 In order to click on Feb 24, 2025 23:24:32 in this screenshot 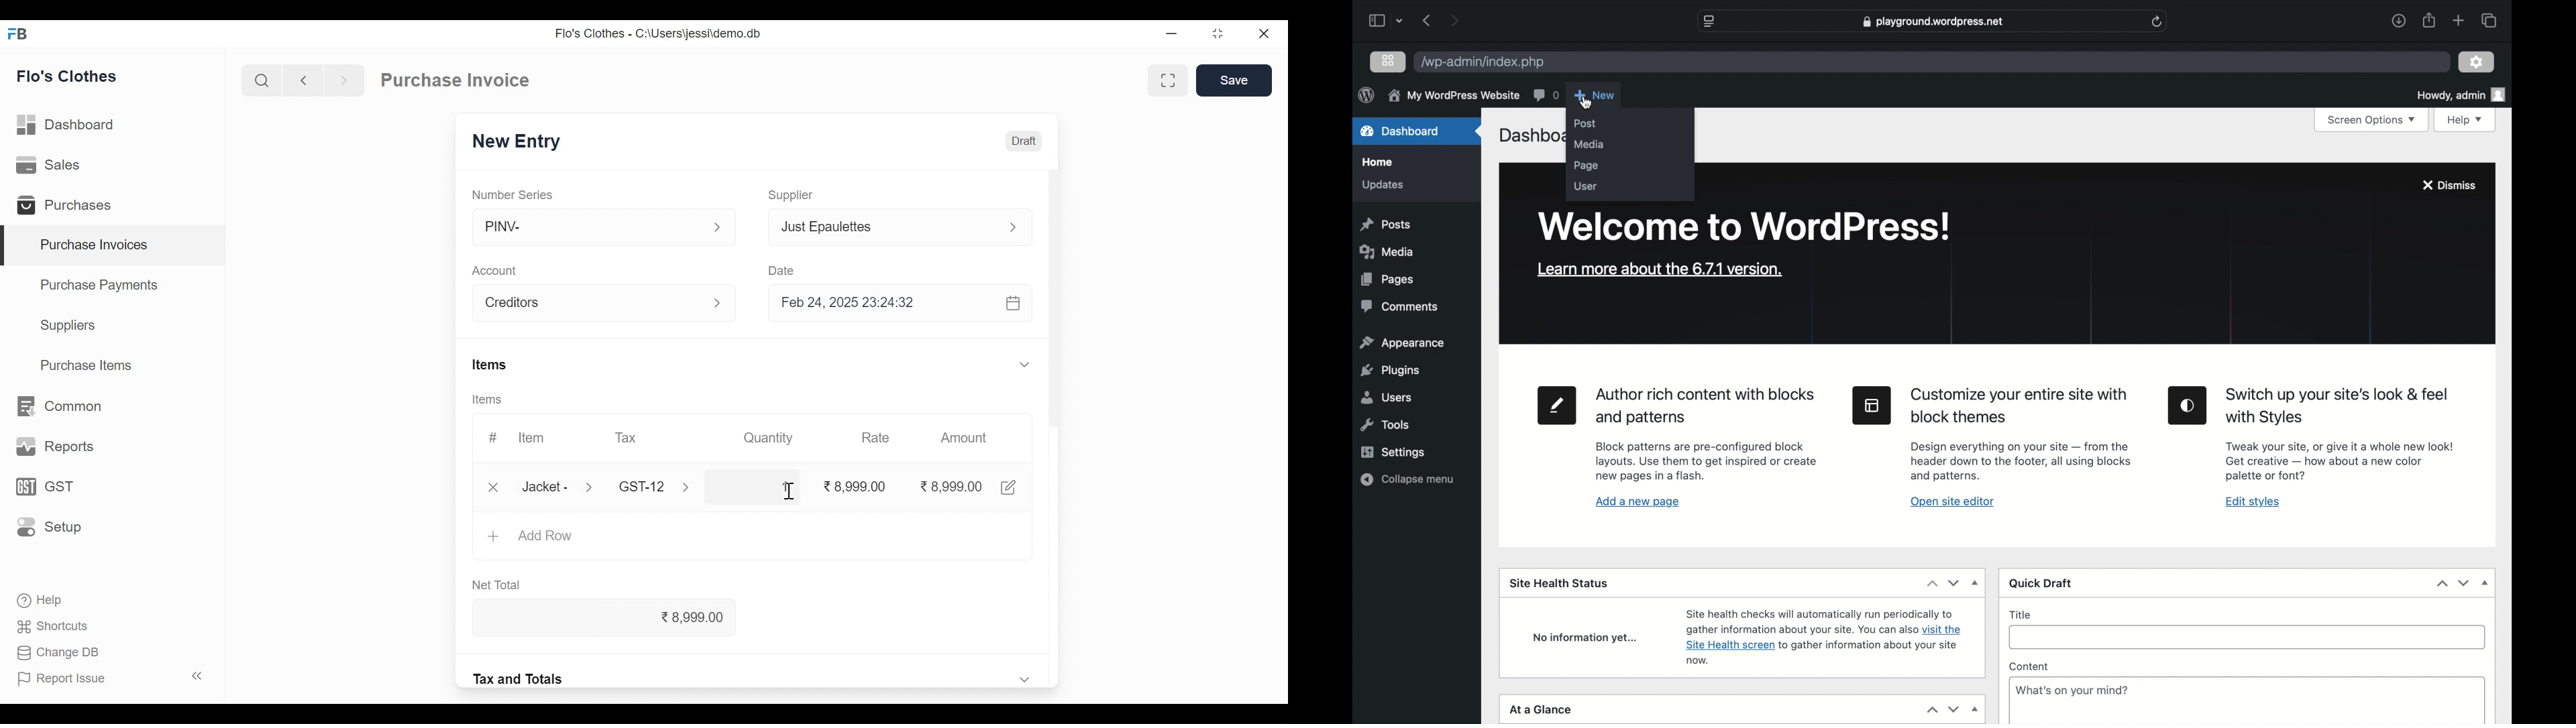, I will do `click(902, 304)`.